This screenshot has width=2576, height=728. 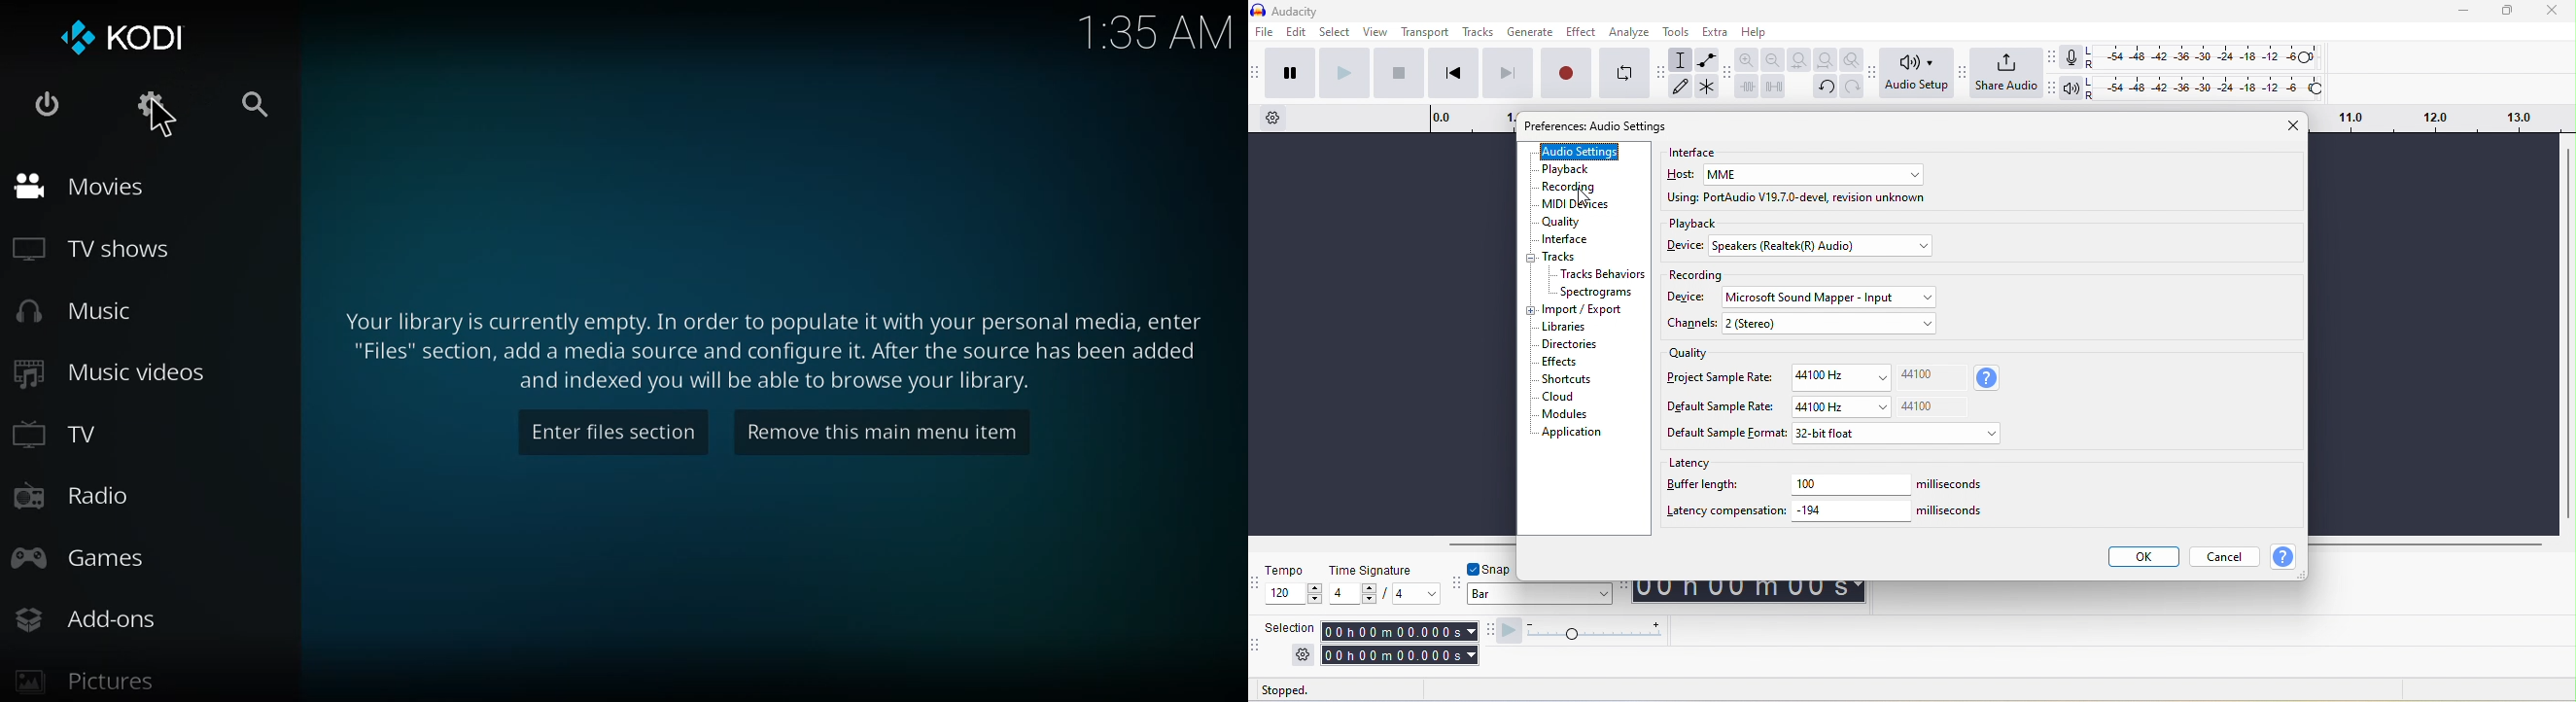 I want to click on 32 bit float, so click(x=1906, y=435).